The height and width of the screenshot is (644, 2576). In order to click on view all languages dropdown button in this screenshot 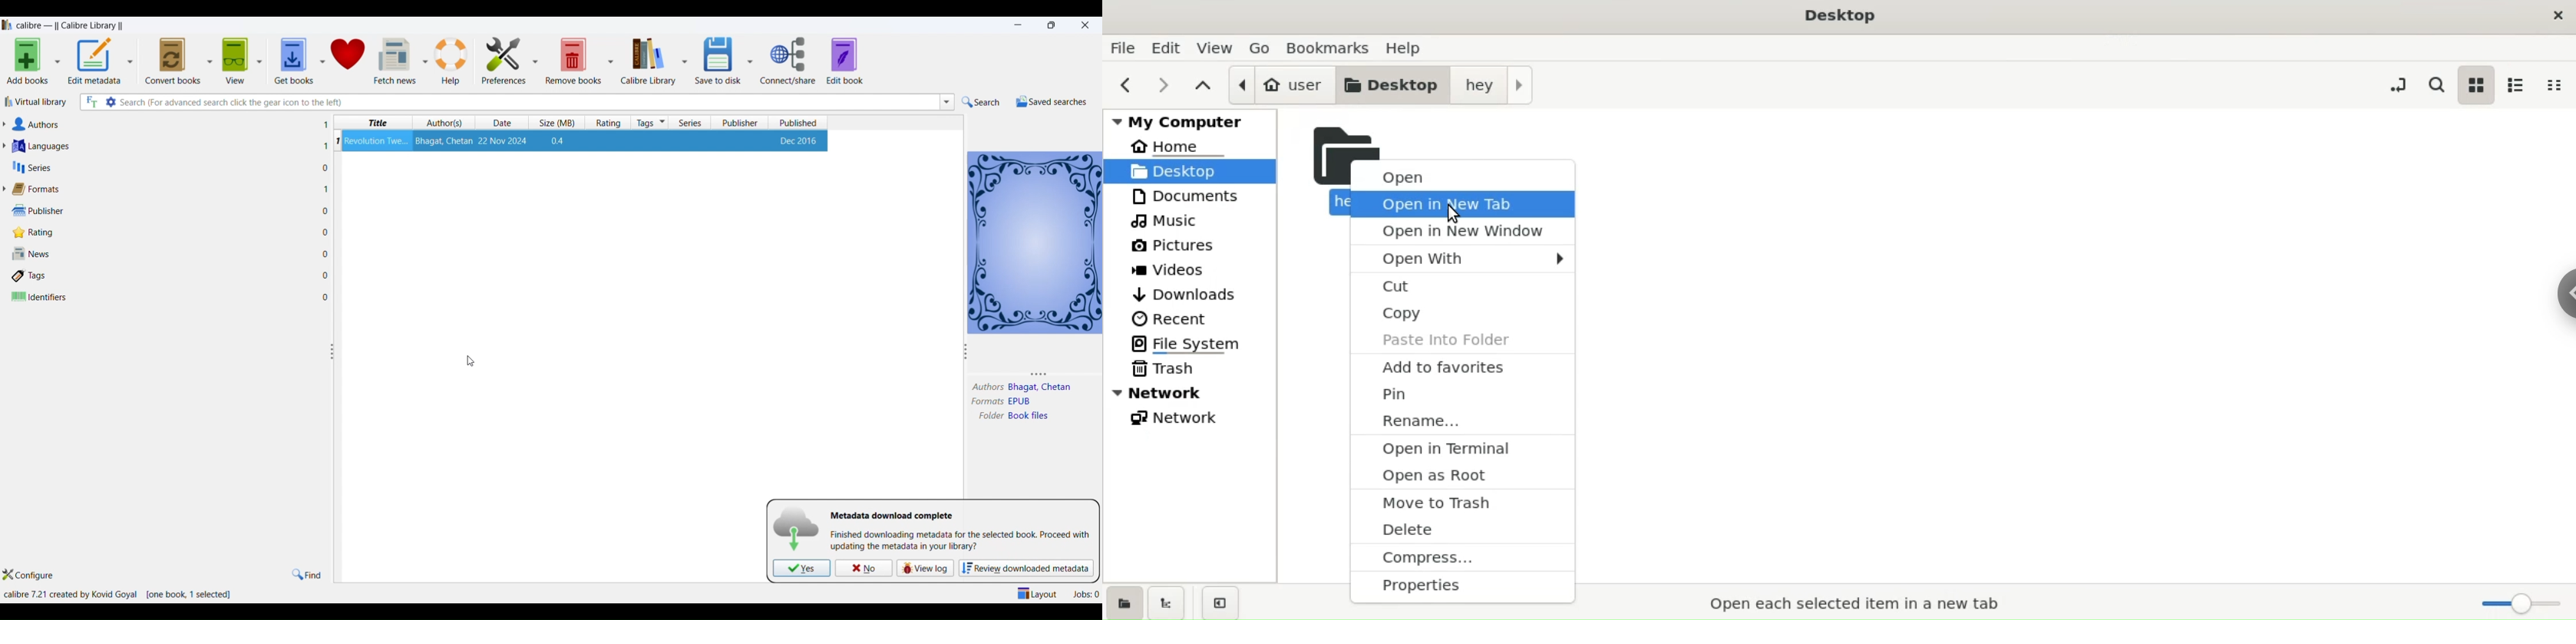, I will do `click(7, 146)`.